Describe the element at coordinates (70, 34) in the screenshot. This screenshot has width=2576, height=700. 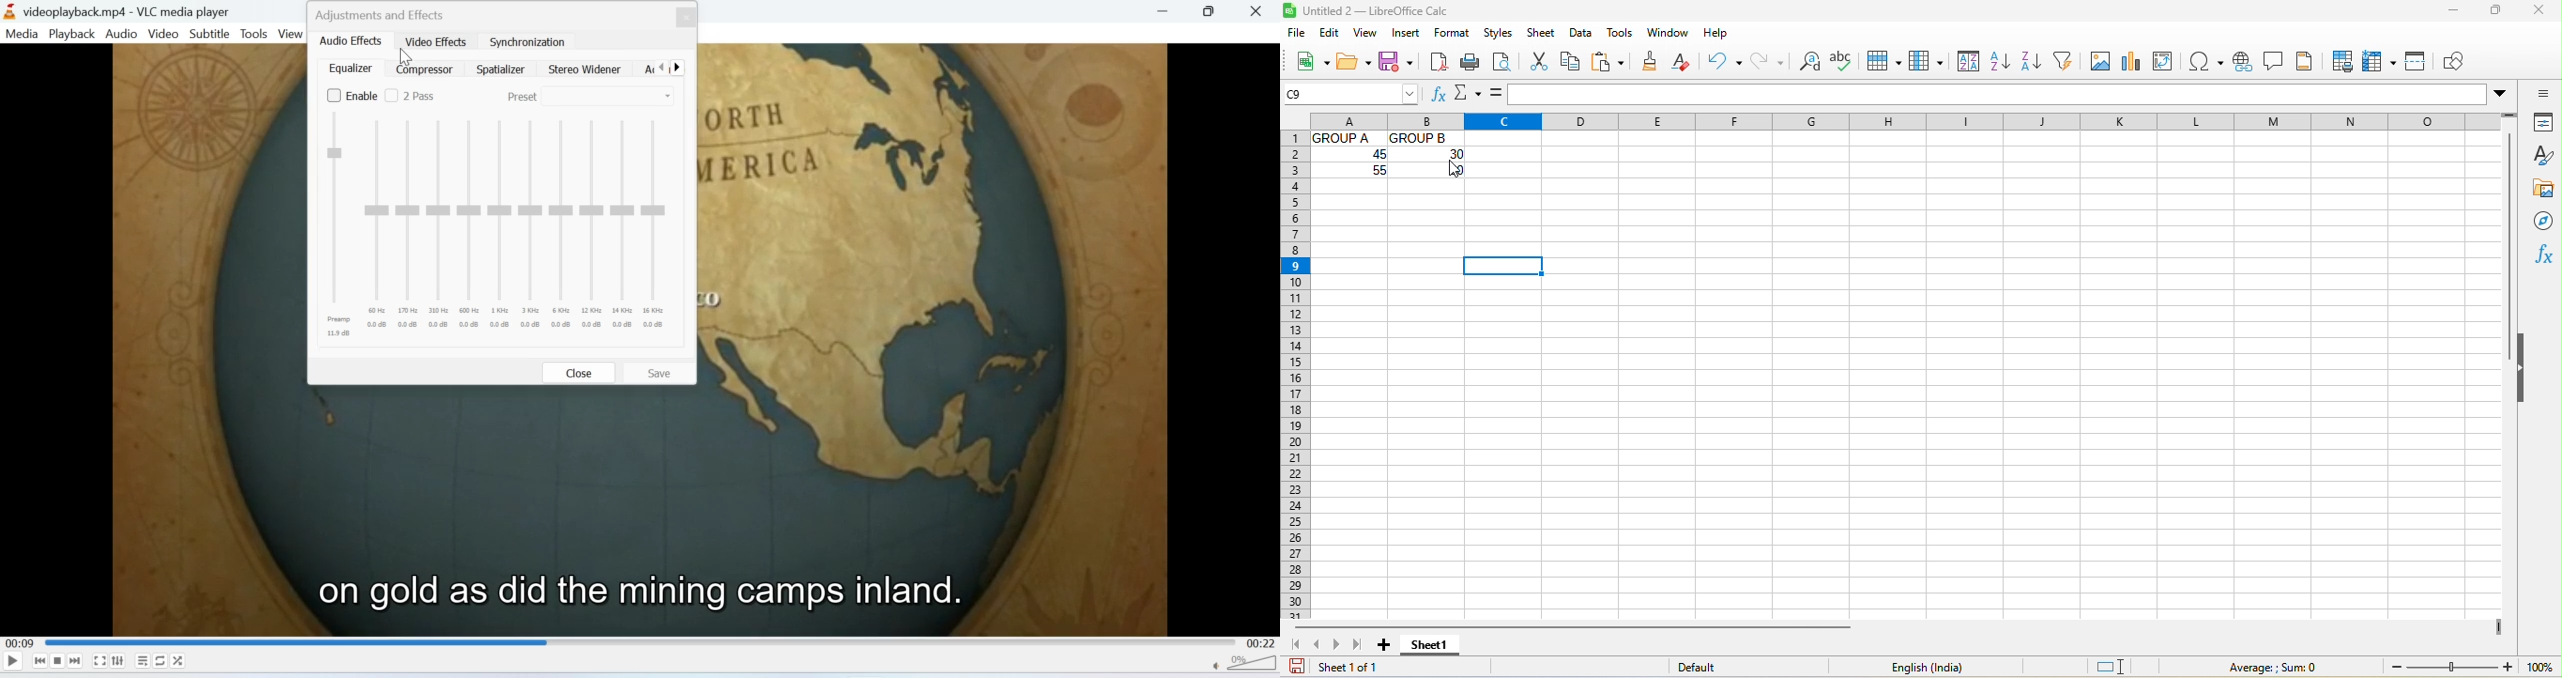
I see `Playback` at that location.